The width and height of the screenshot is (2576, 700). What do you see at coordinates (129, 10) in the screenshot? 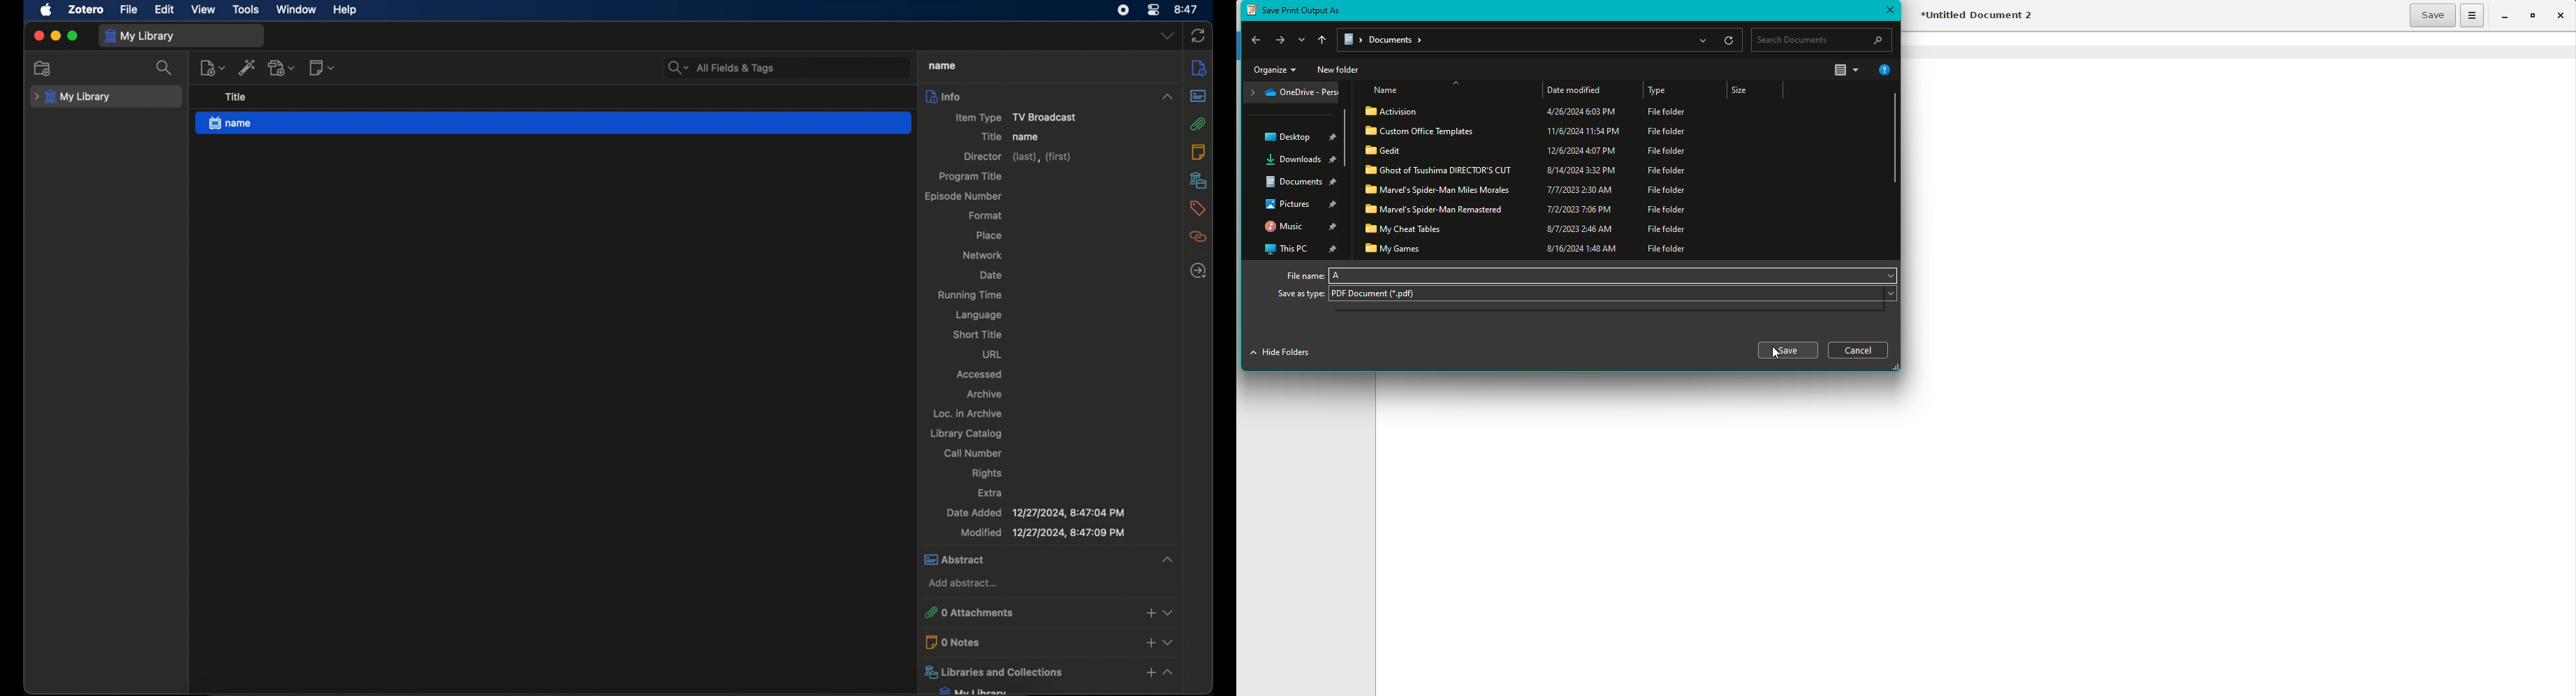
I see `file` at bounding box center [129, 10].